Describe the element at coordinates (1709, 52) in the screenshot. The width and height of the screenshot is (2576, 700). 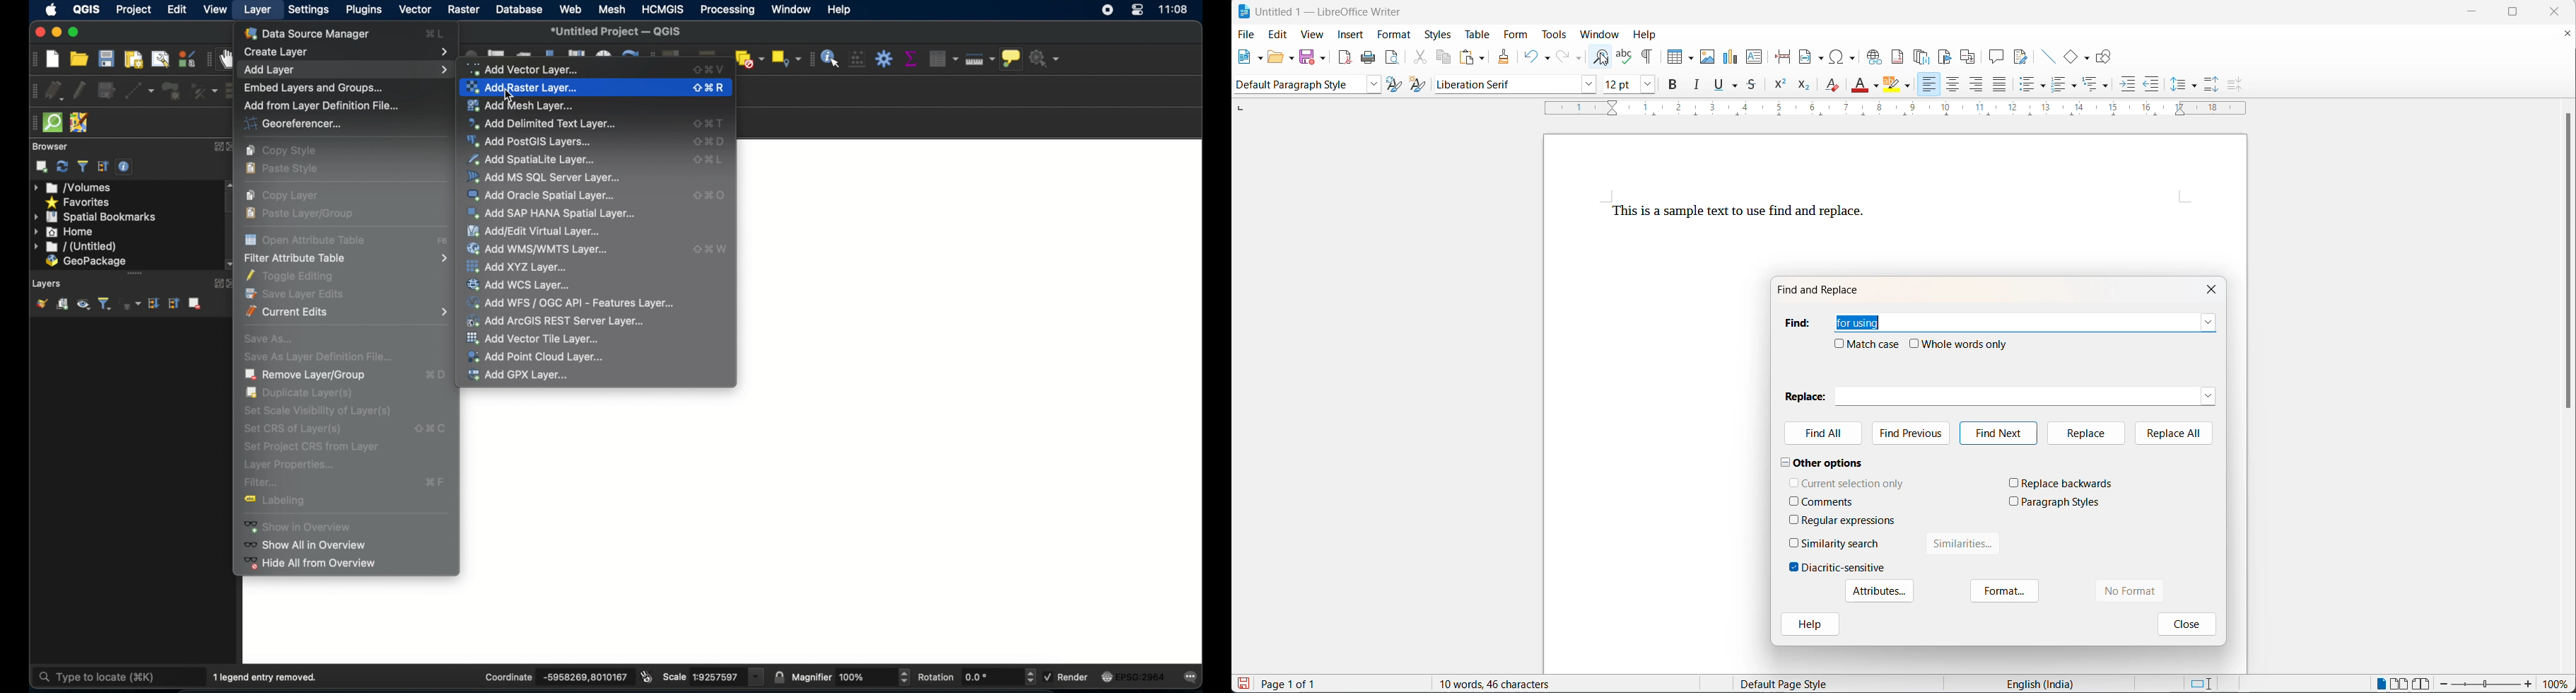
I see `insert images` at that location.